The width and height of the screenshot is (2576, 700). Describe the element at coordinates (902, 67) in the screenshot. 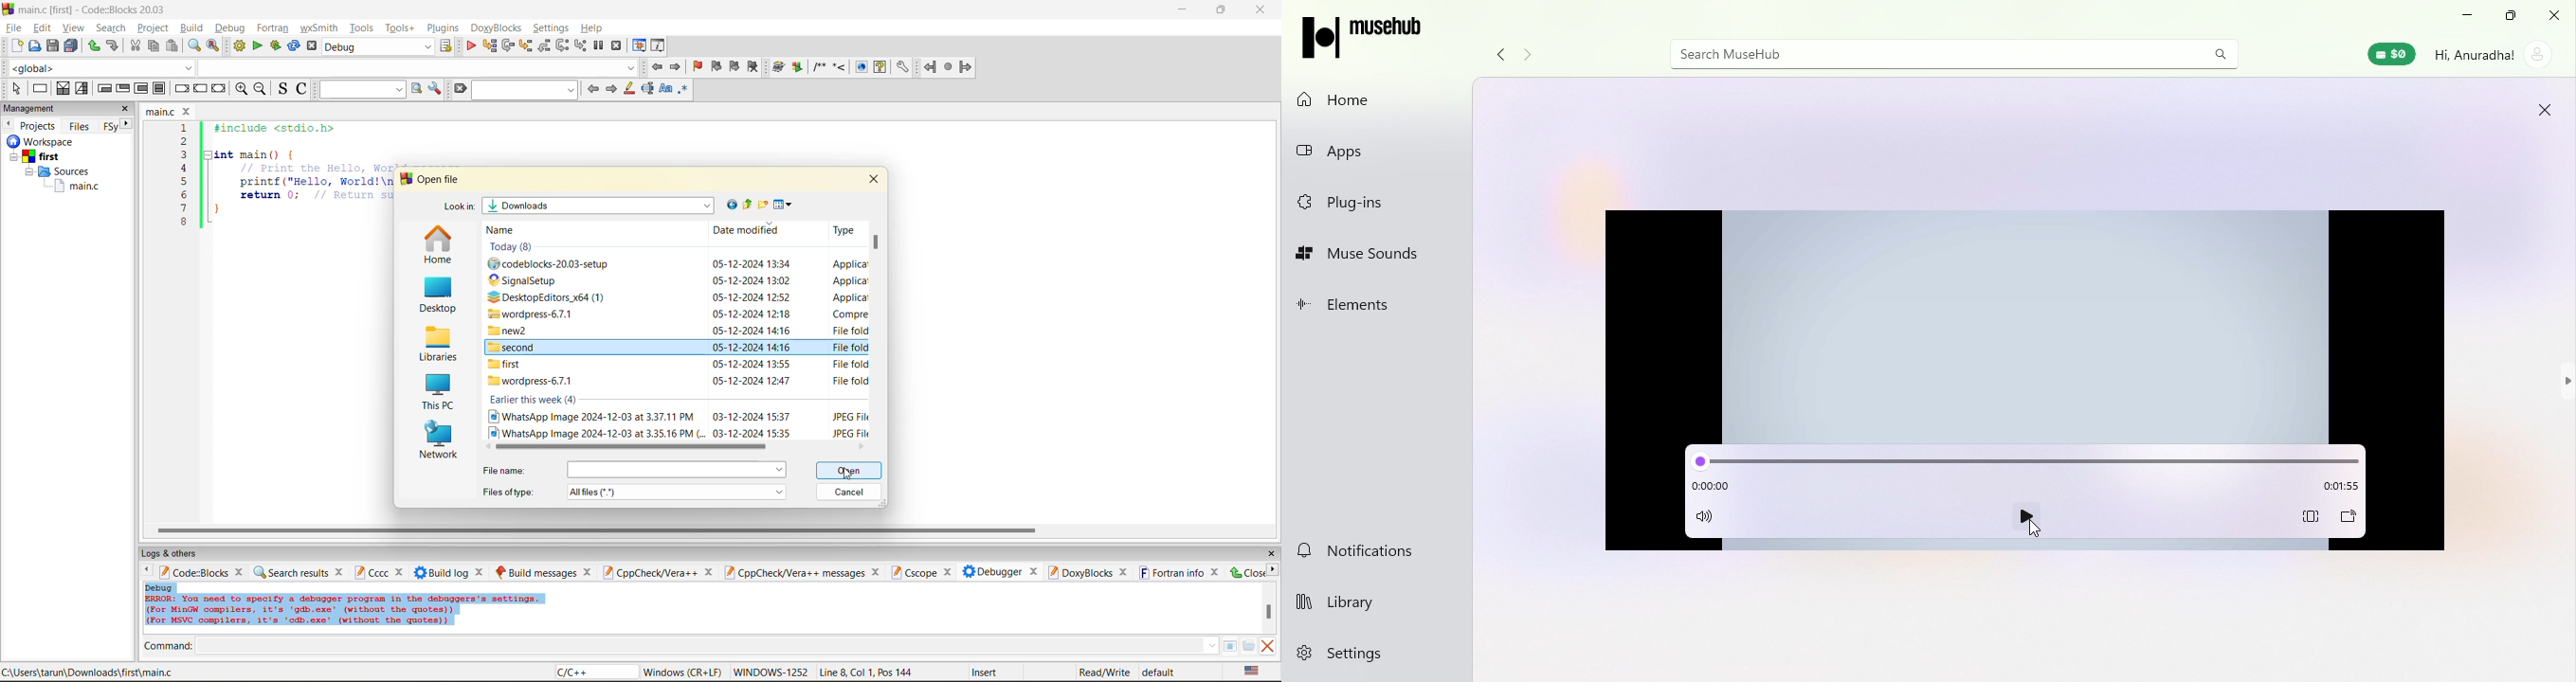

I see `settings` at that location.